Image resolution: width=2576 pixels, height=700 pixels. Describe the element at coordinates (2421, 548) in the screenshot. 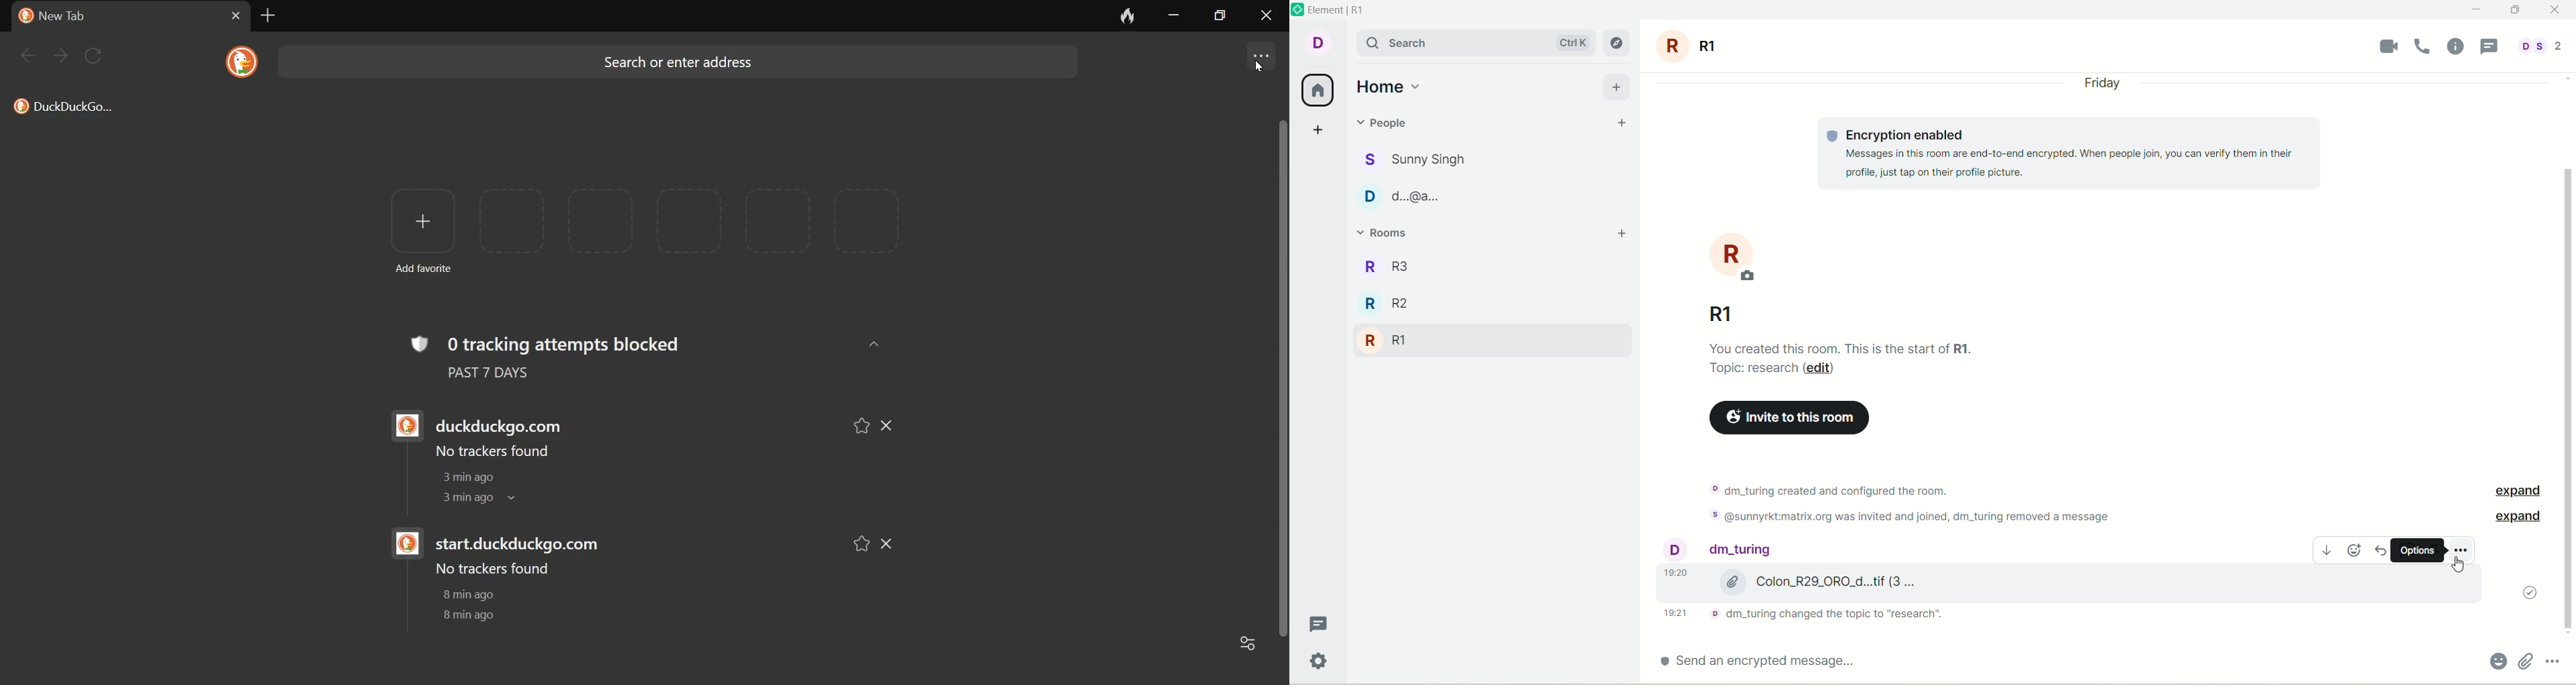

I see `options` at that location.